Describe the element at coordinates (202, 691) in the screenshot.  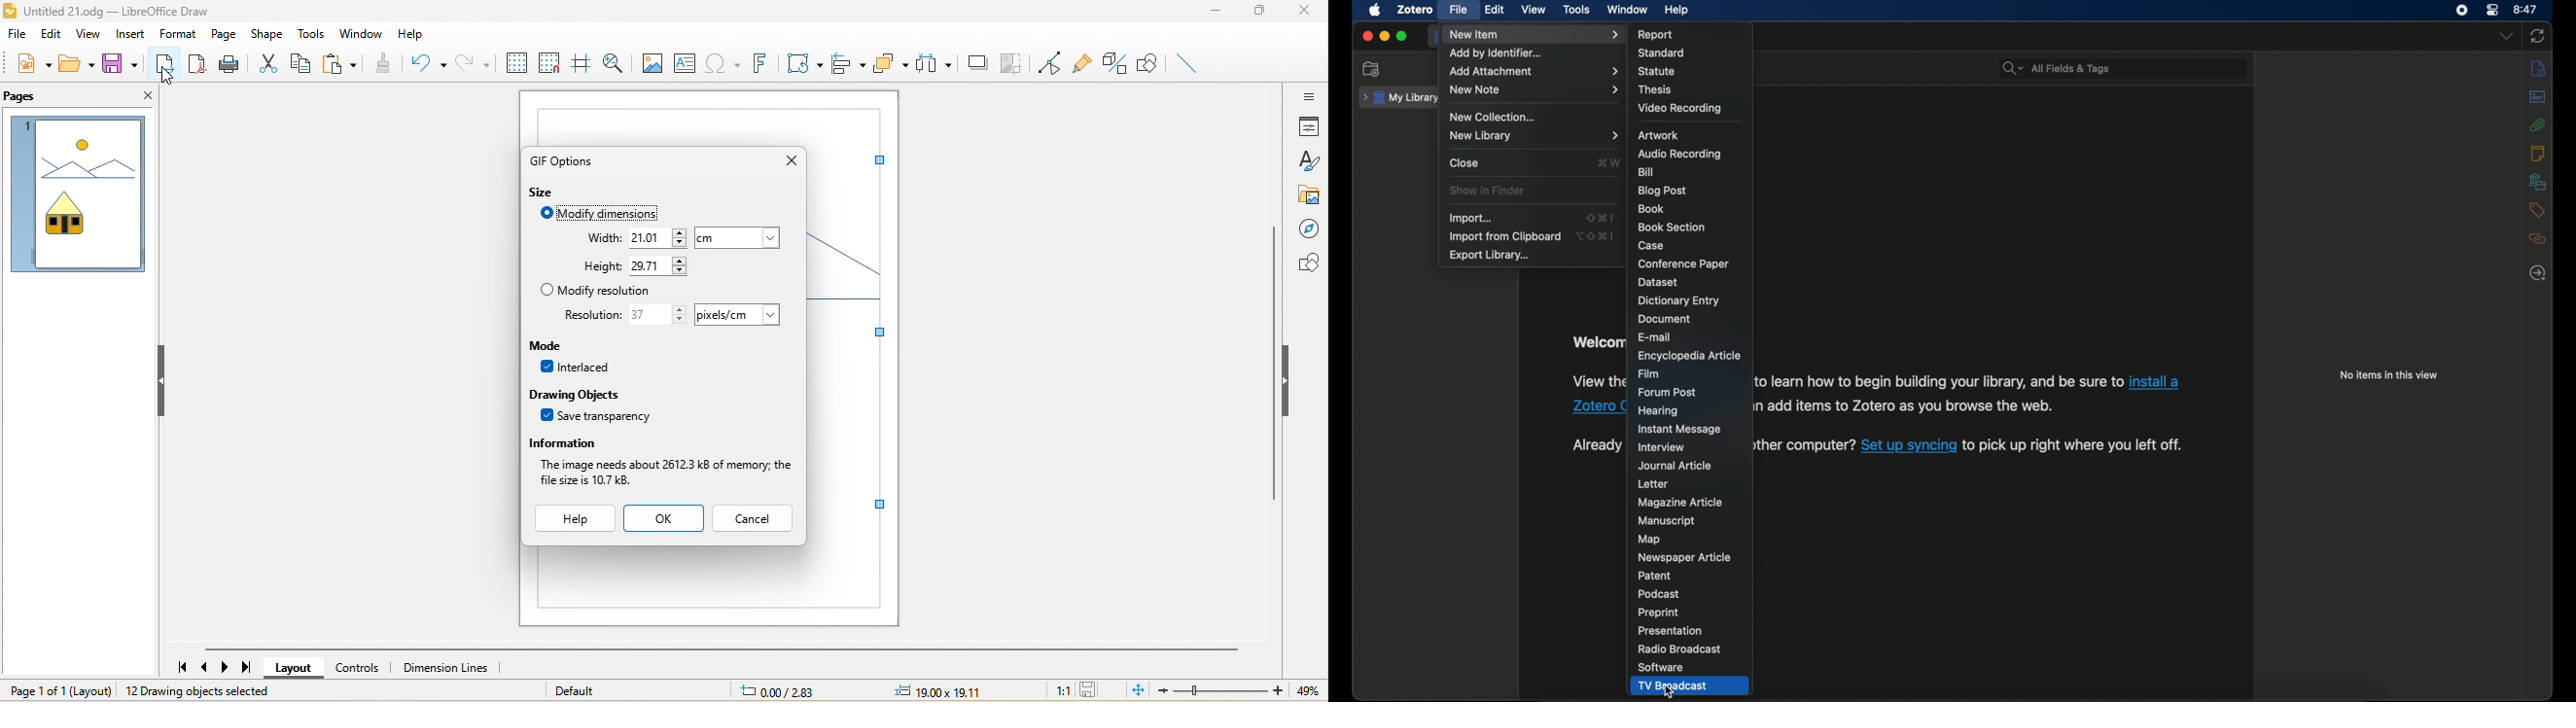
I see `12 drawing objects selected` at that location.